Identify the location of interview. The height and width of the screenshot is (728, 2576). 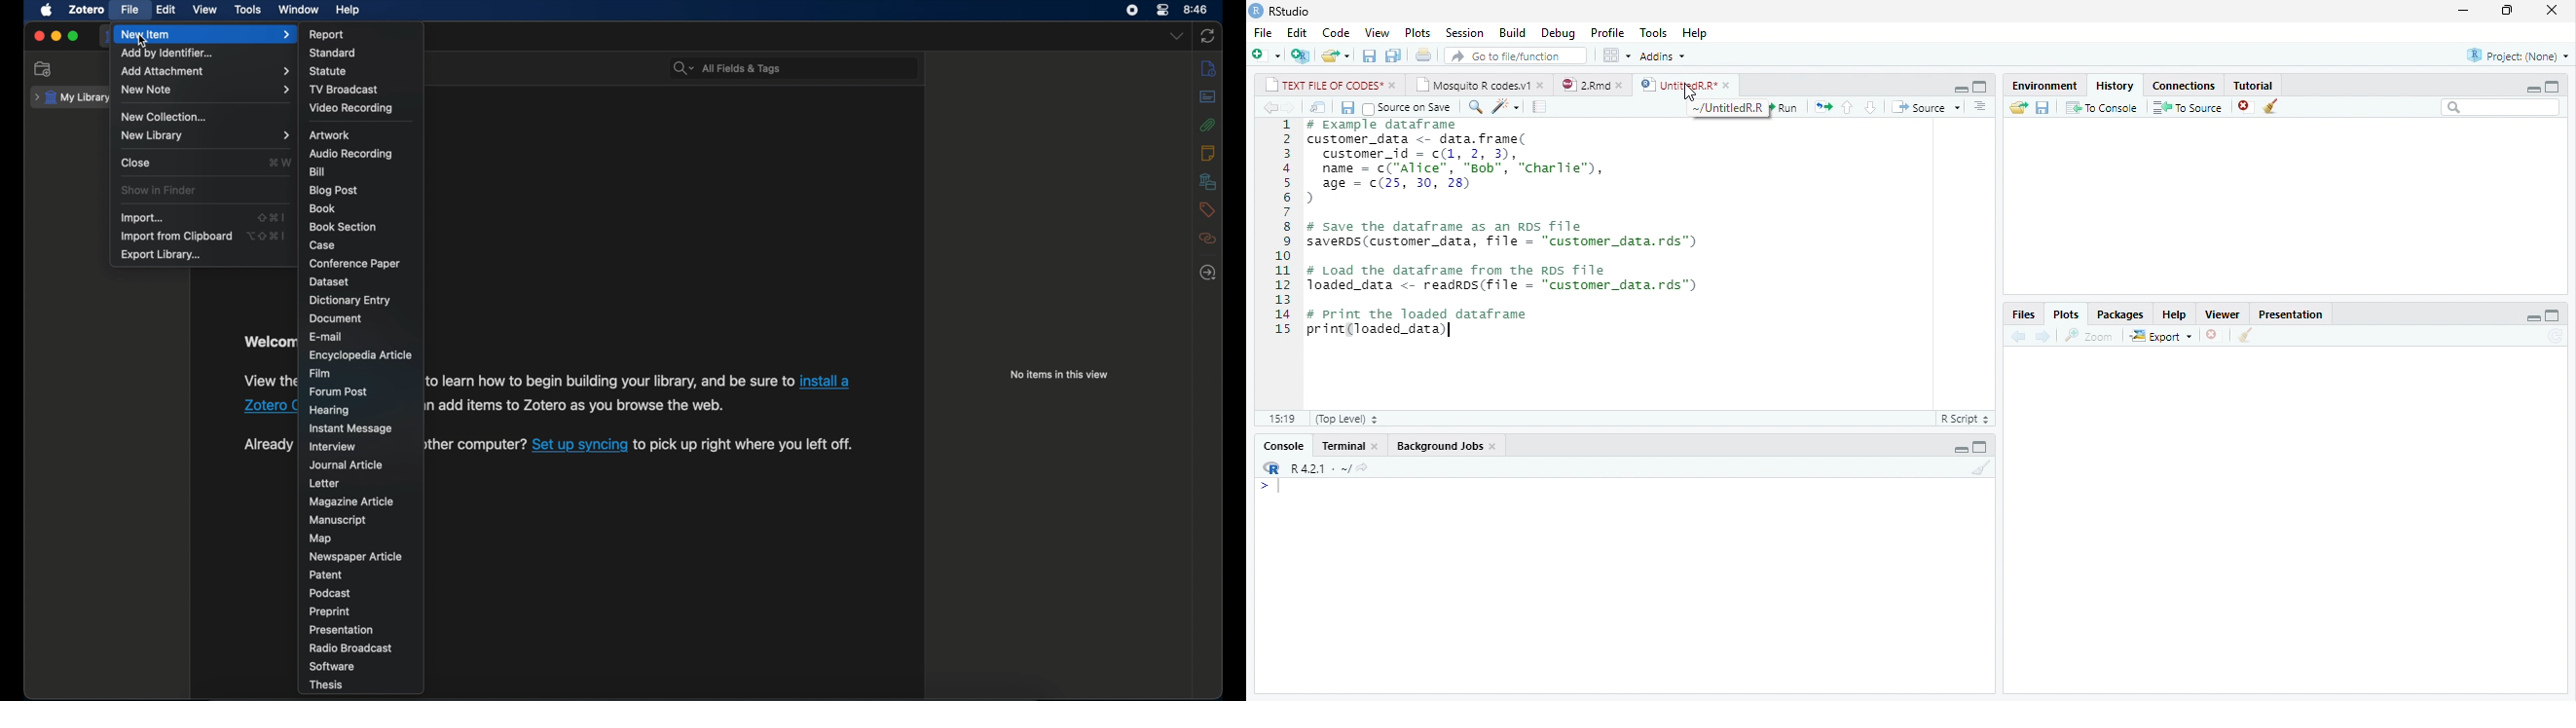
(334, 447).